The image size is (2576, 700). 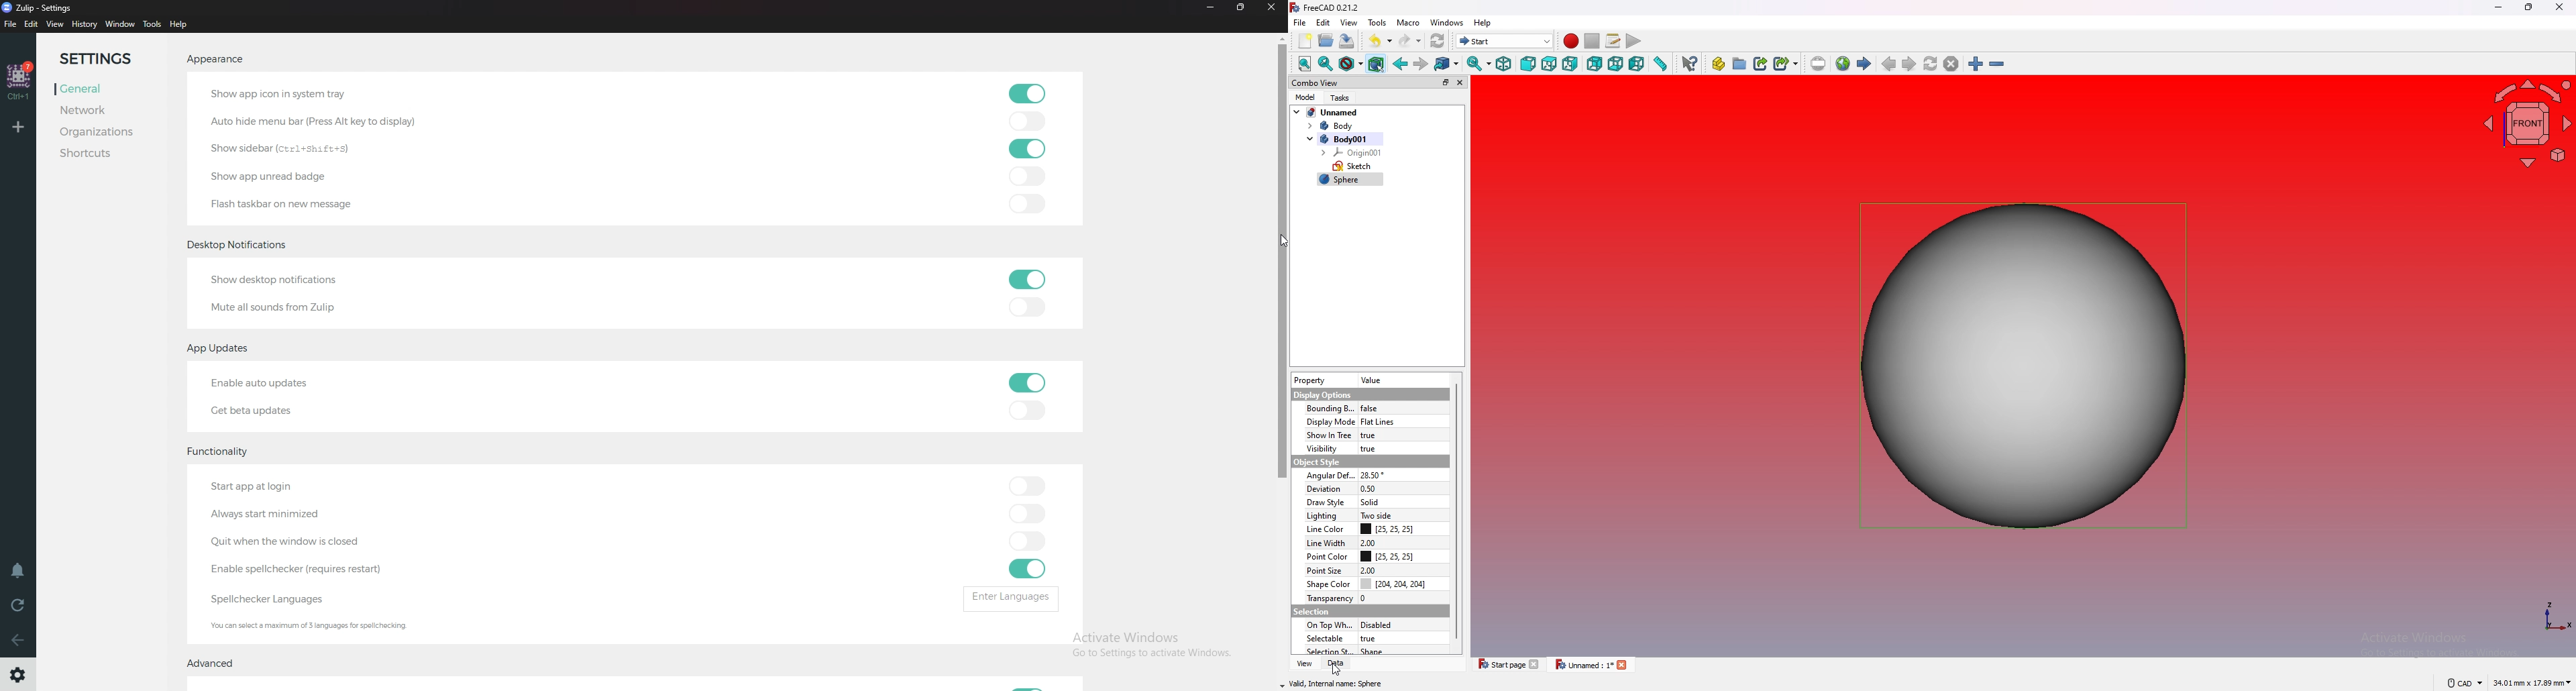 I want to click on Functionality, so click(x=223, y=453).